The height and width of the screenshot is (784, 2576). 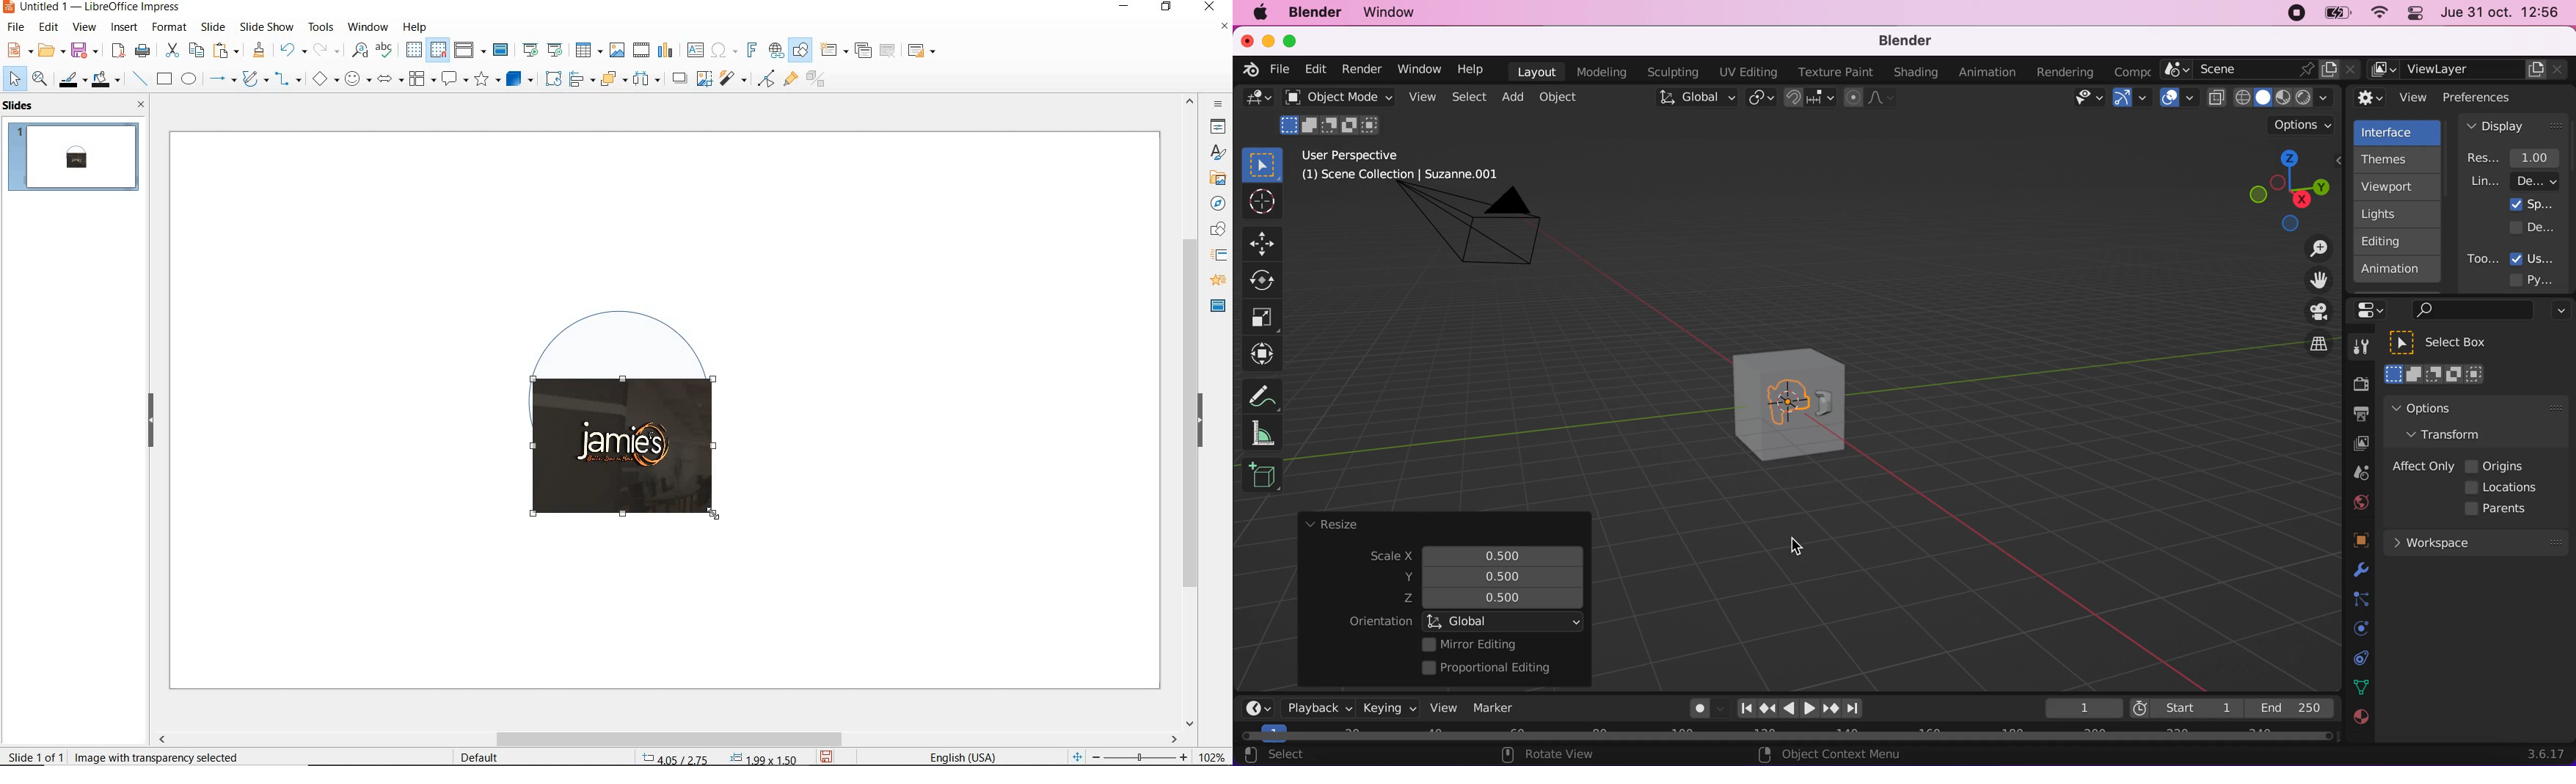 I want to click on file, so click(x=17, y=27).